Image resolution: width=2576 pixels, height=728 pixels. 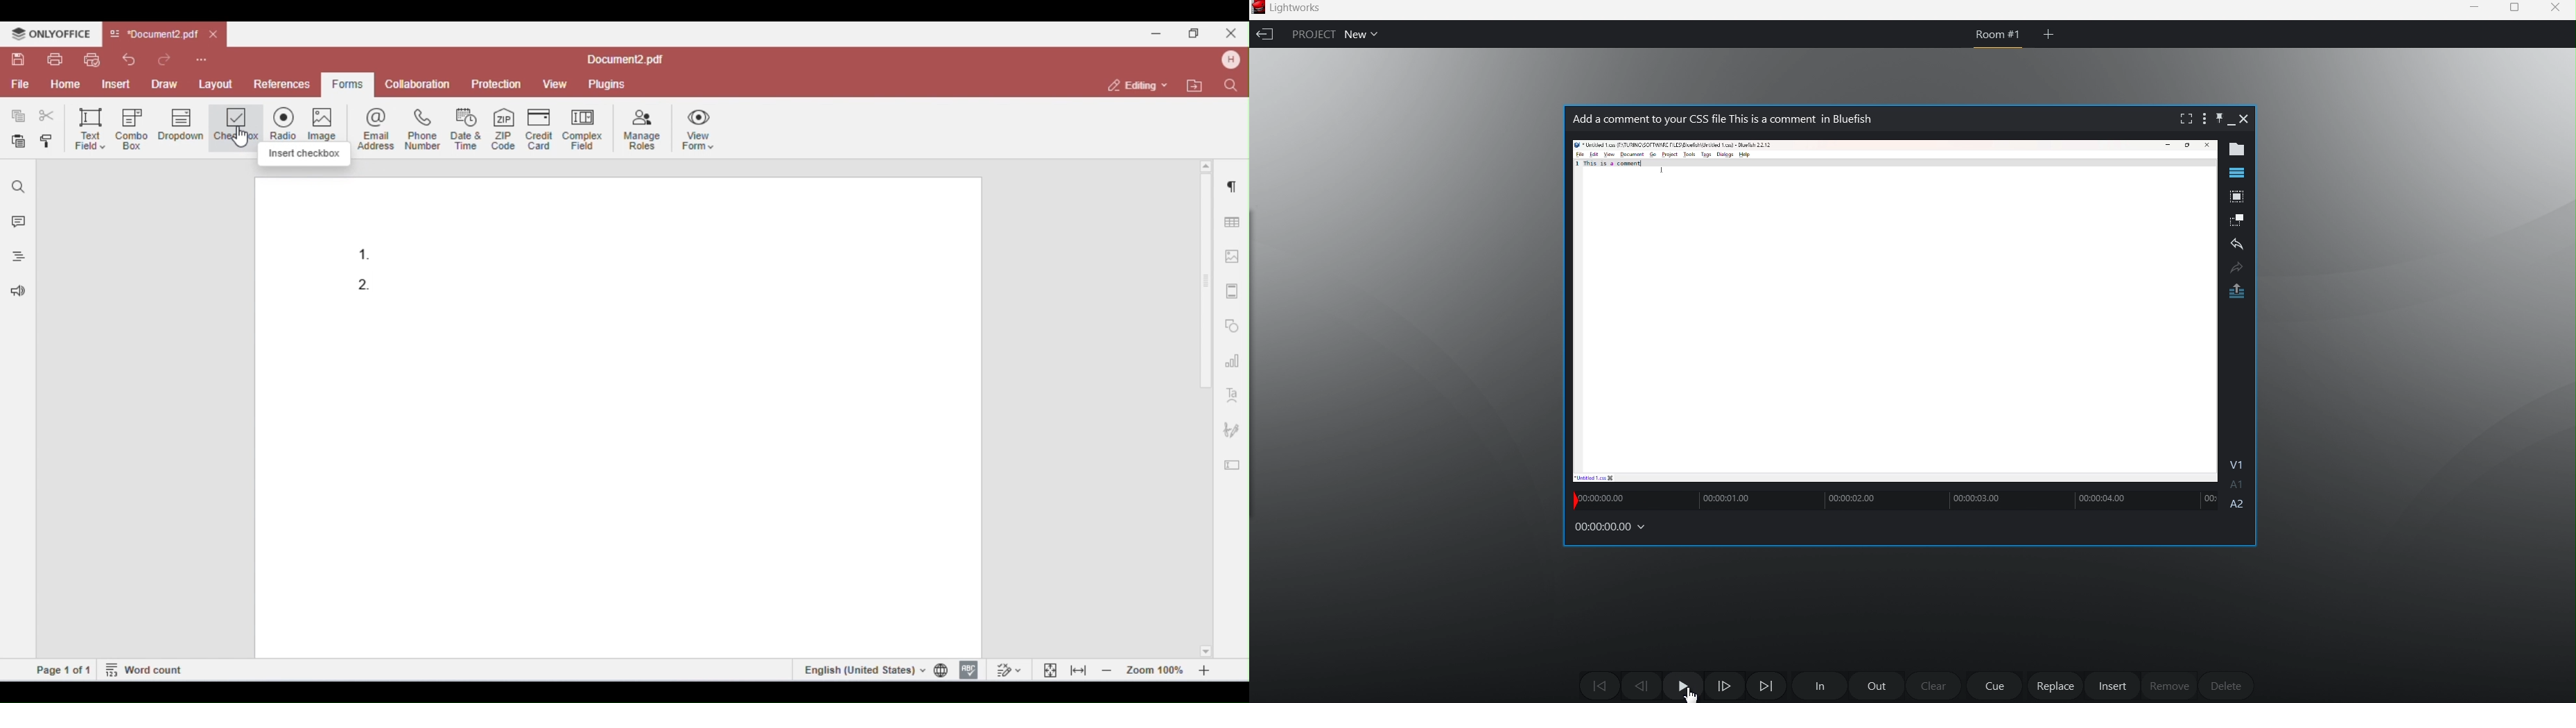 I want to click on In, so click(x=1817, y=686).